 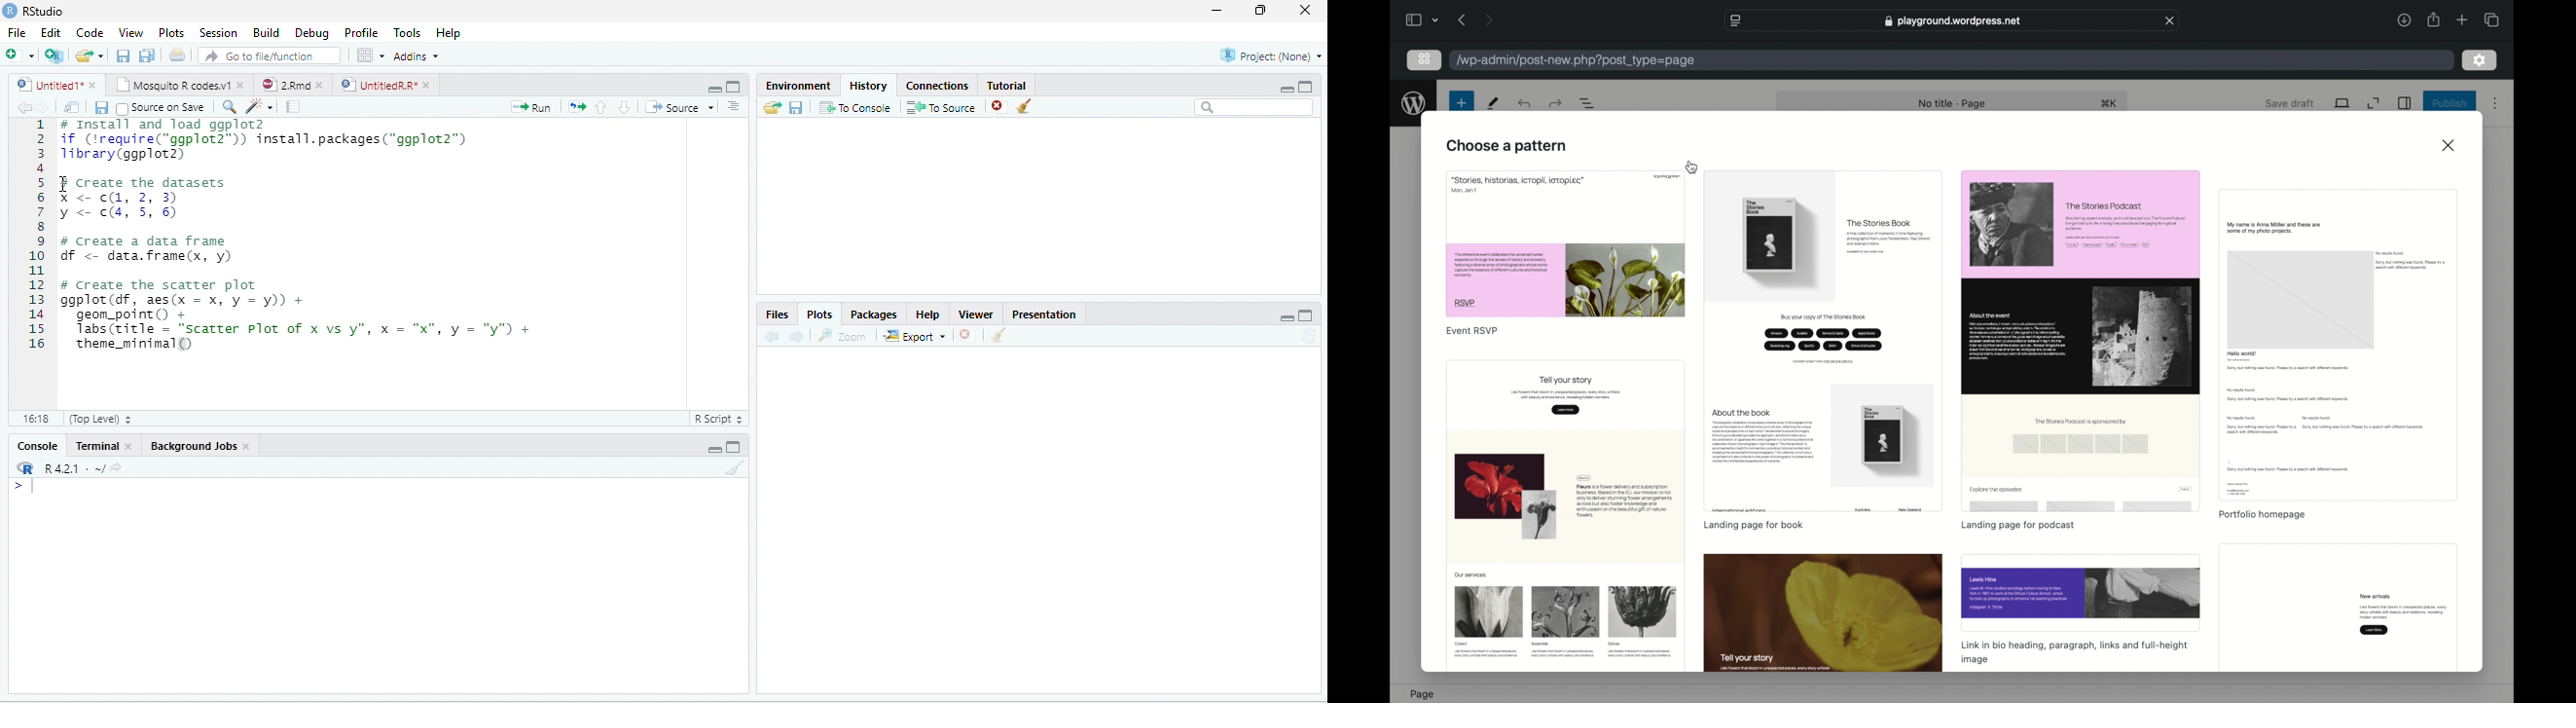 What do you see at coordinates (2491, 20) in the screenshot?
I see `show tab overview` at bounding box center [2491, 20].